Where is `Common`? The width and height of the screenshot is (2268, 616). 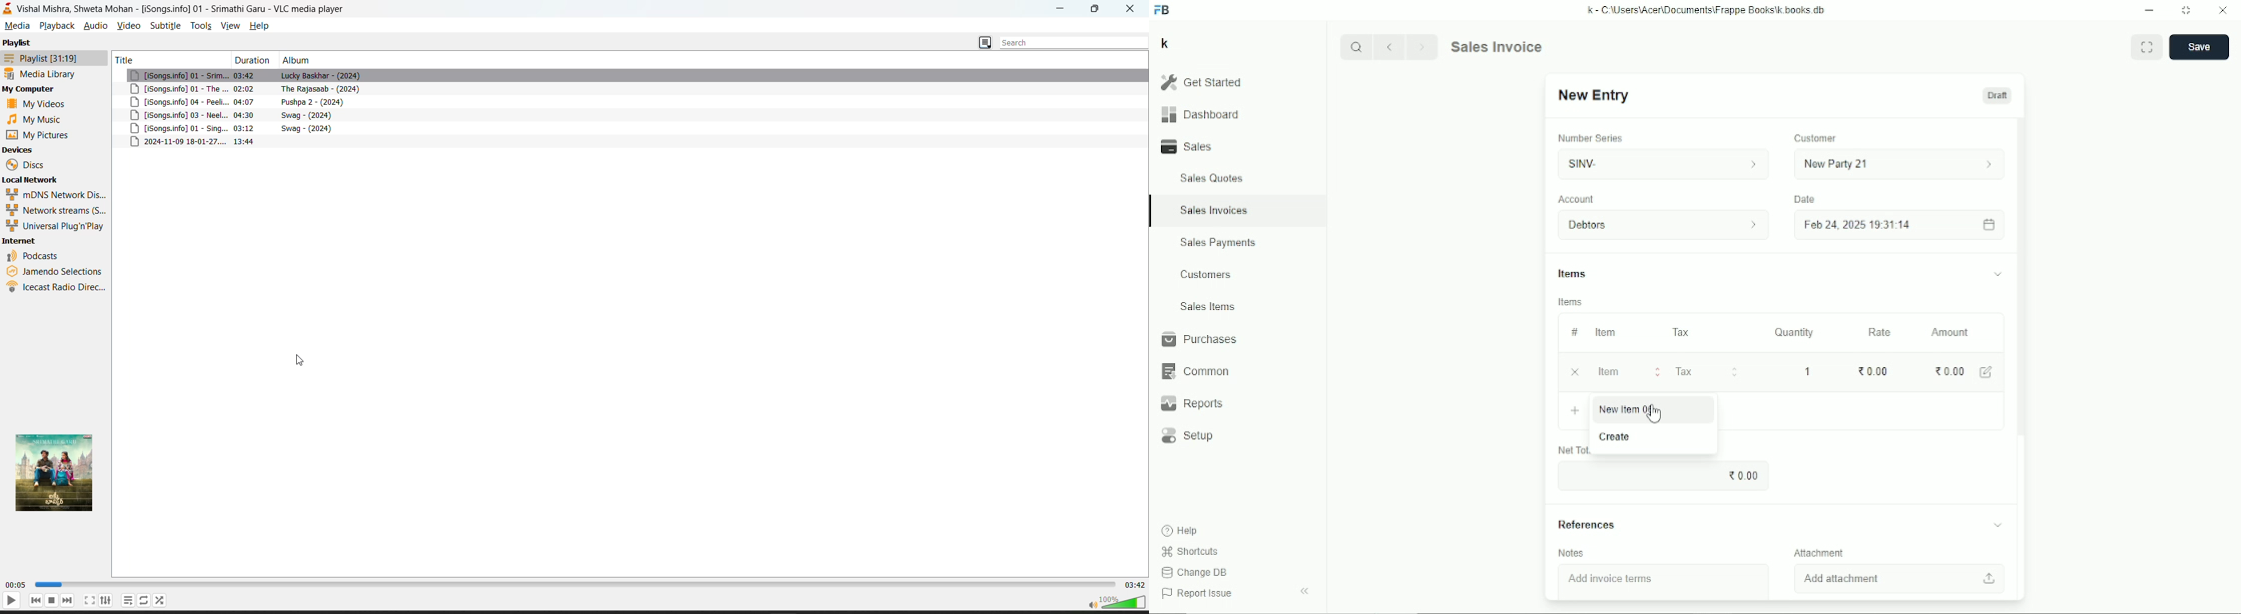
Common is located at coordinates (1193, 371).